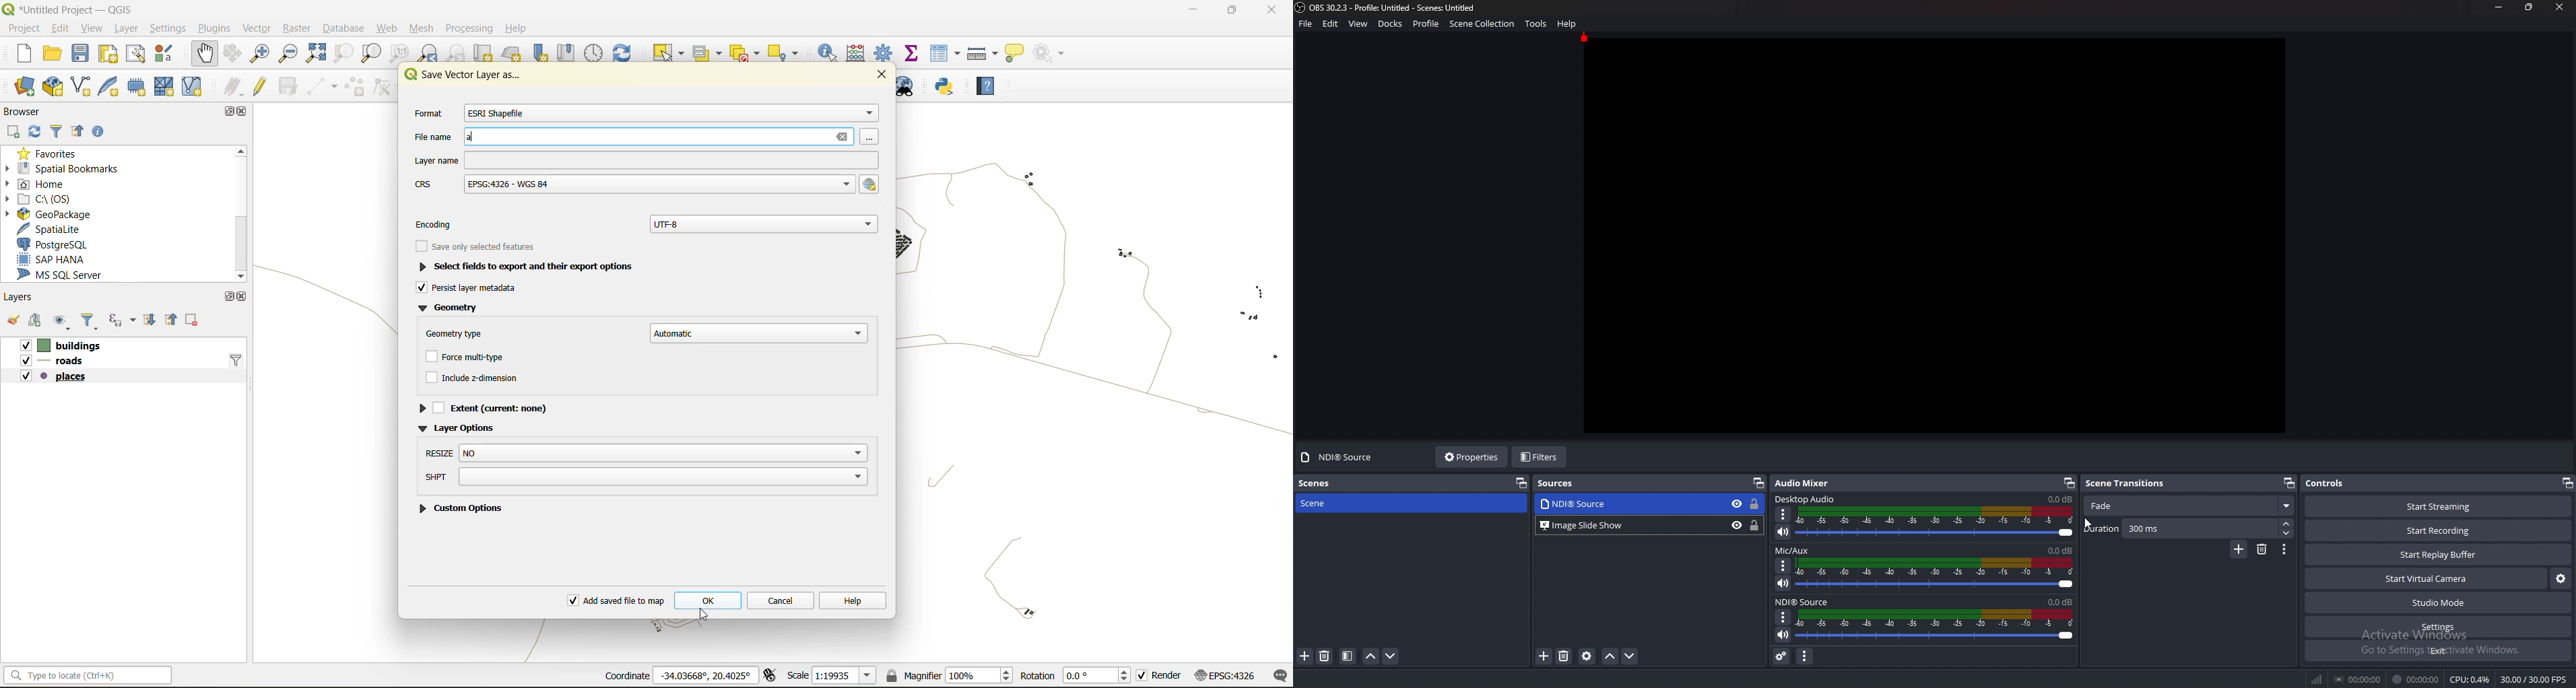 This screenshot has height=700, width=2576. Describe the element at coordinates (948, 54) in the screenshot. I see `attributes table` at that location.